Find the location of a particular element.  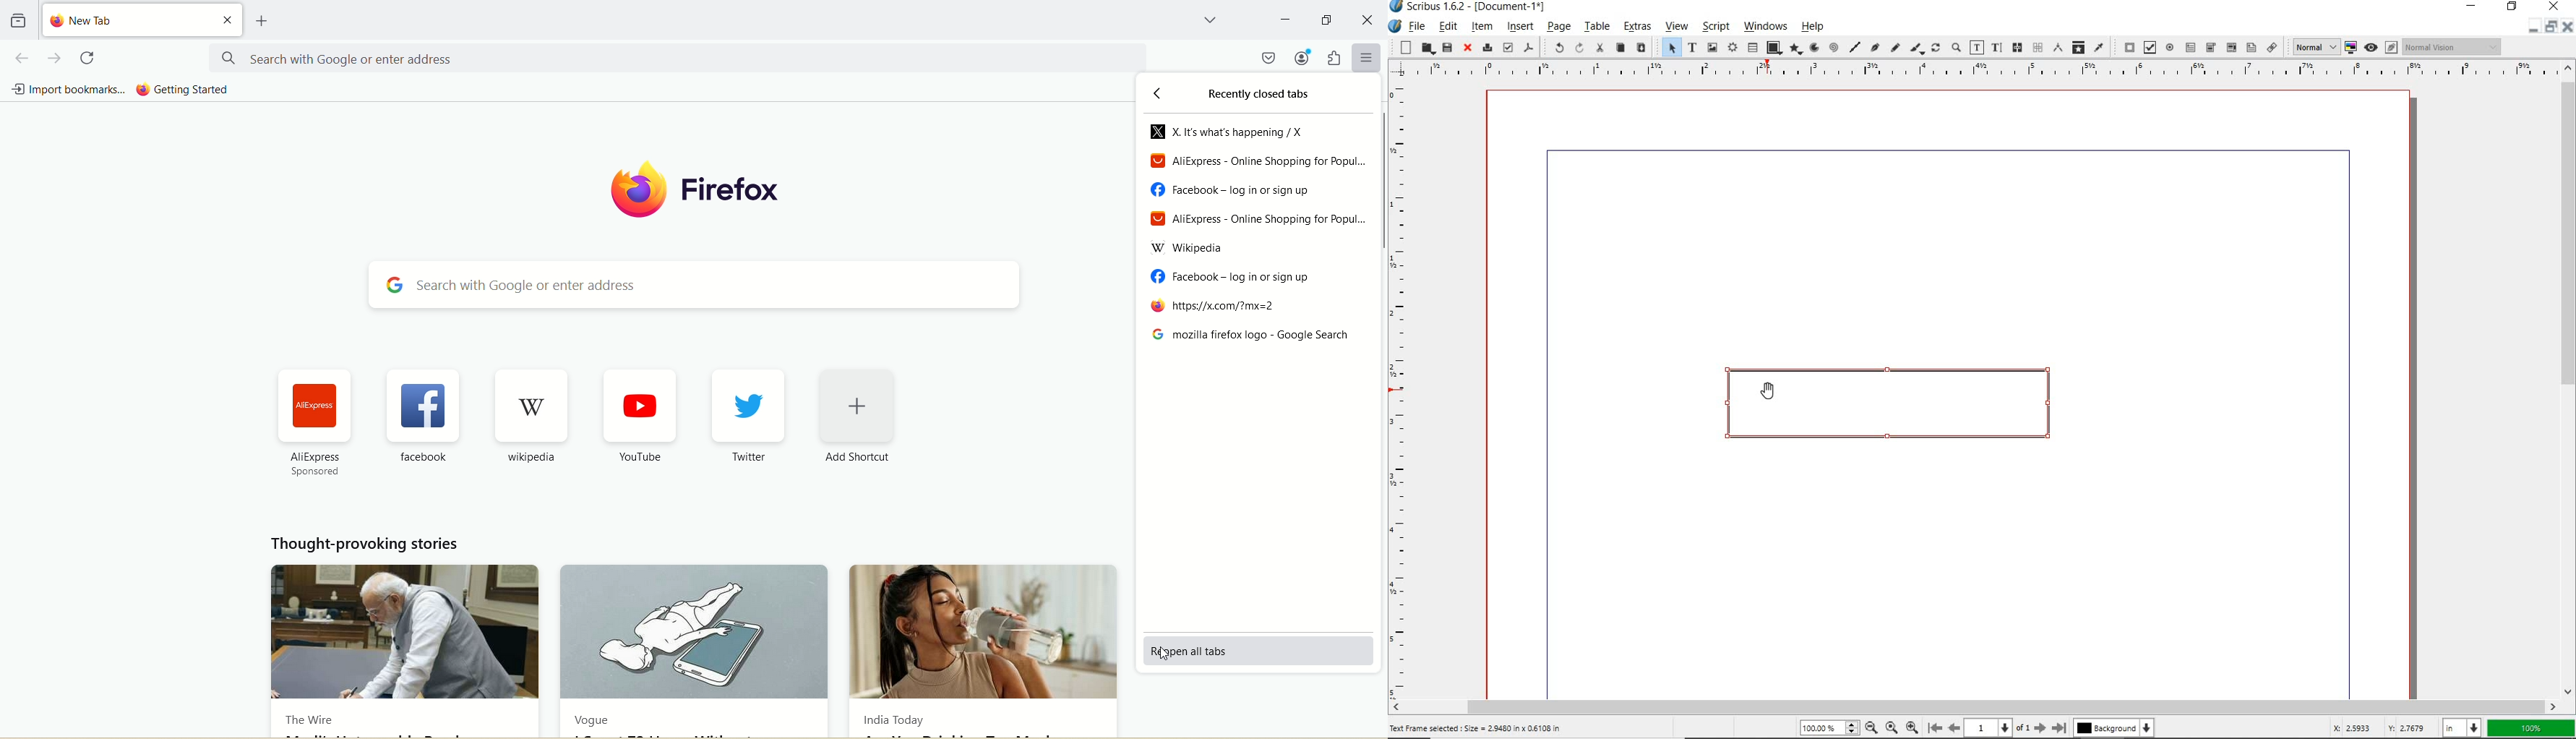

minimize is located at coordinates (1284, 18).